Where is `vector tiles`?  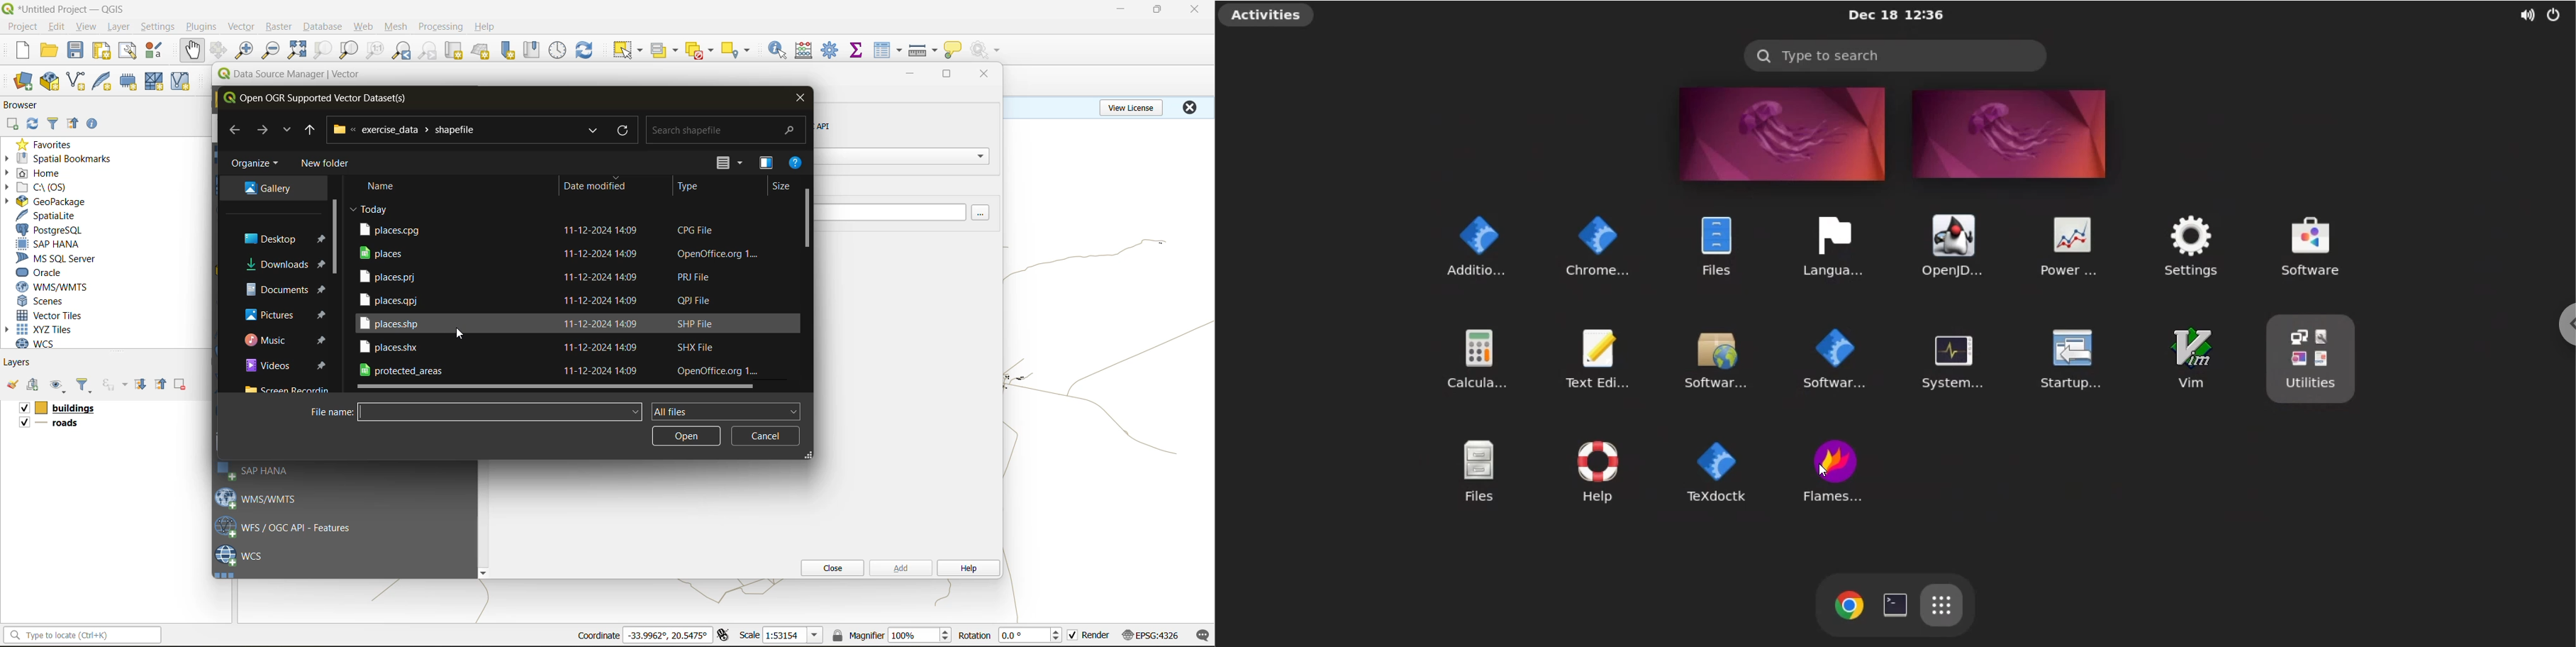 vector tiles is located at coordinates (53, 314).